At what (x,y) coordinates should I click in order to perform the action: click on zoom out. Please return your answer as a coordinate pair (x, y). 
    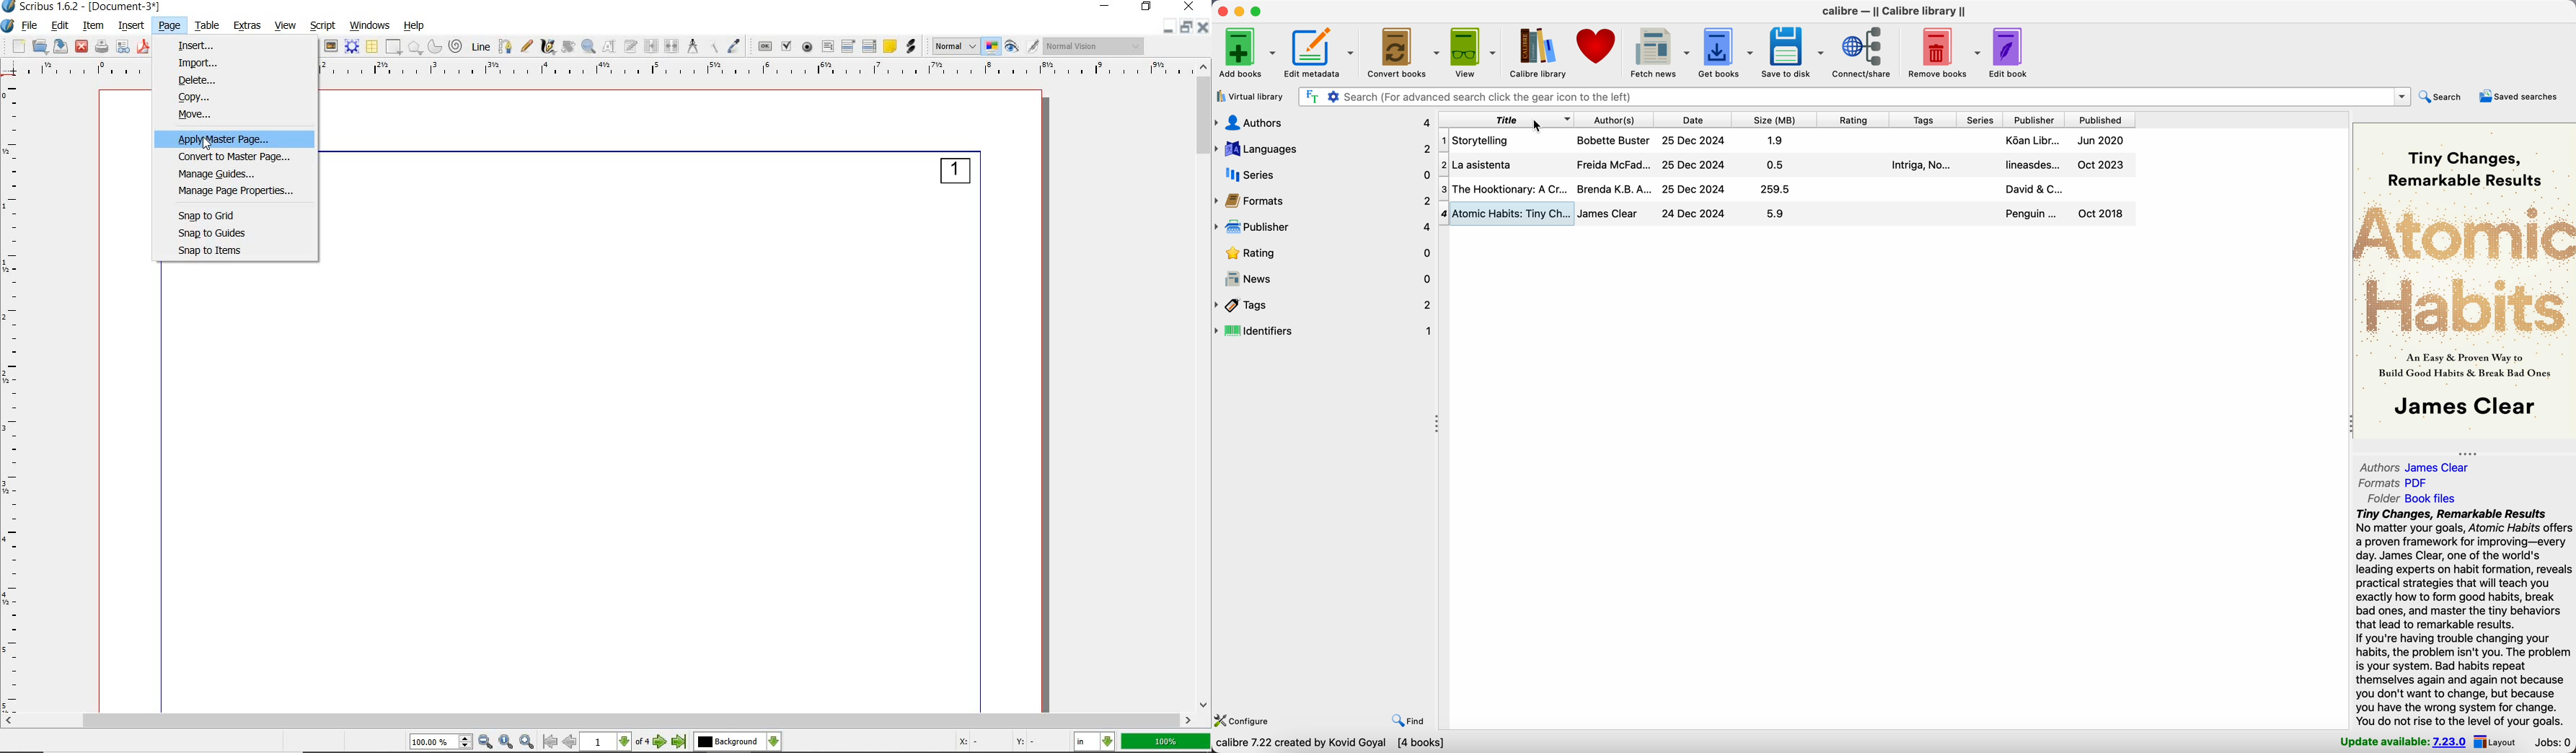
    Looking at the image, I should click on (486, 742).